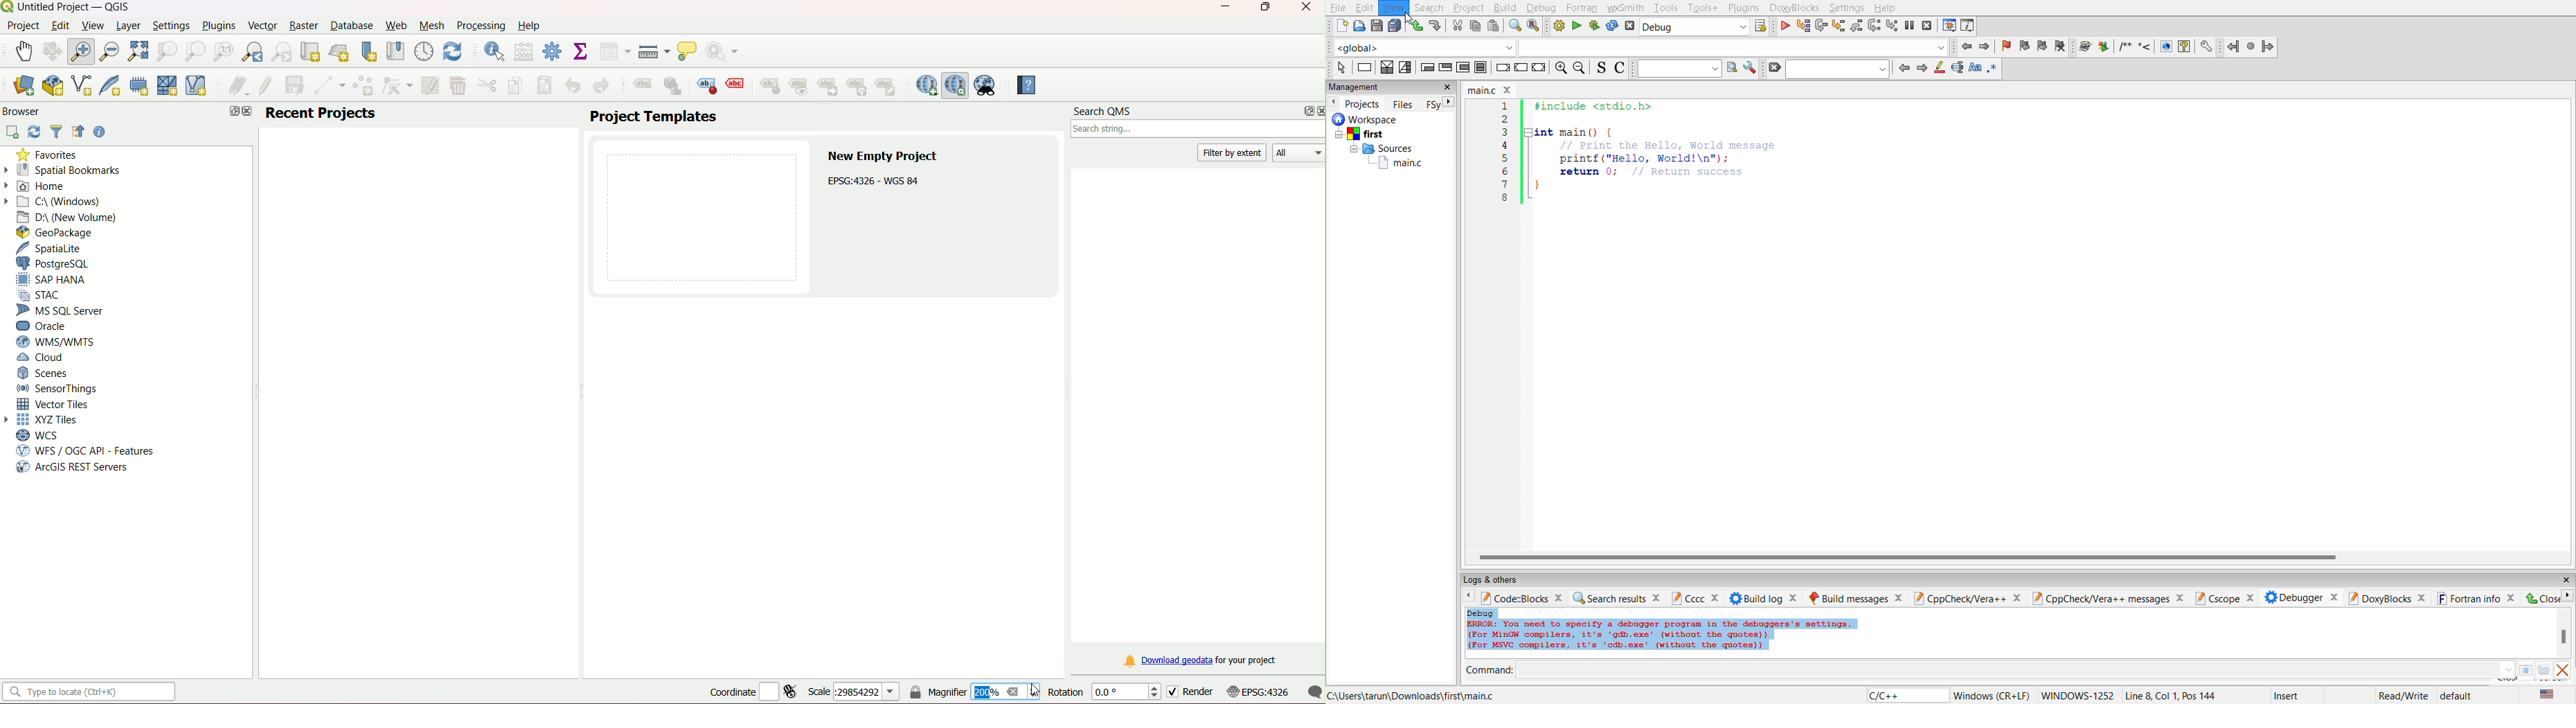 The width and height of the screenshot is (2576, 728). I want to click on zoom next, so click(284, 52).